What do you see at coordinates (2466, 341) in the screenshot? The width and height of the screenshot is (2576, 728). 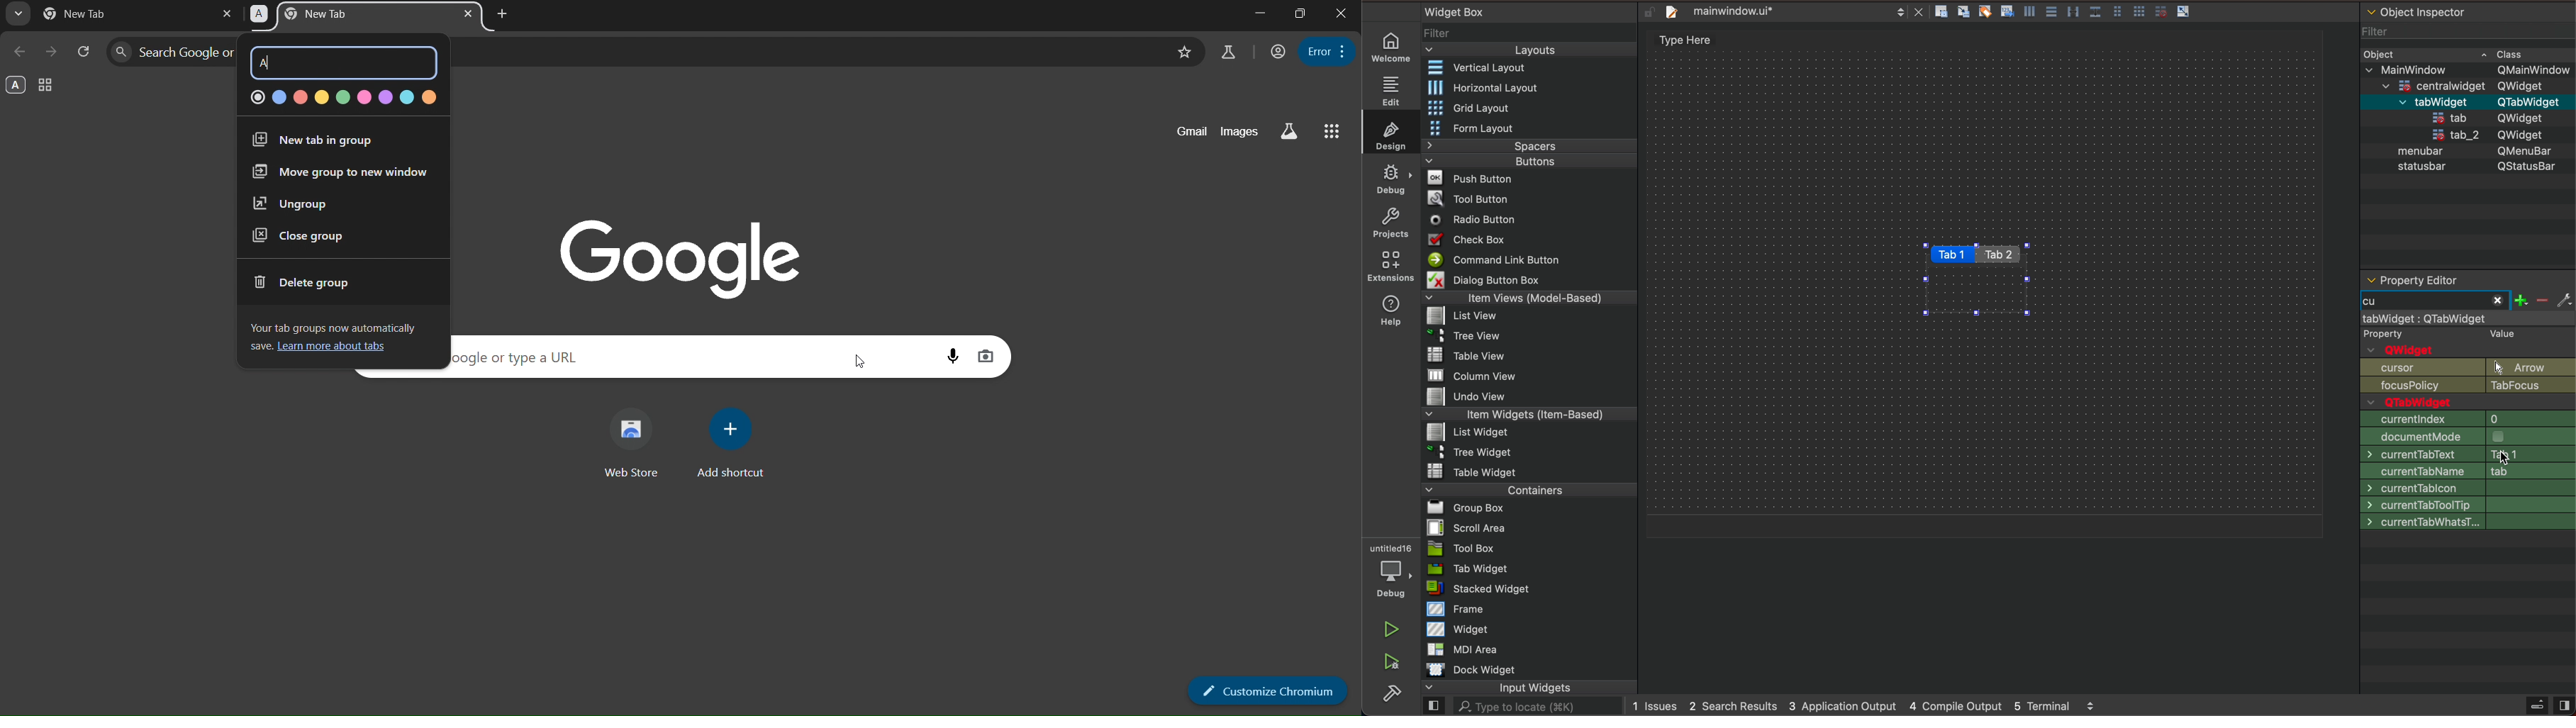 I see `qobject` at bounding box center [2466, 341].